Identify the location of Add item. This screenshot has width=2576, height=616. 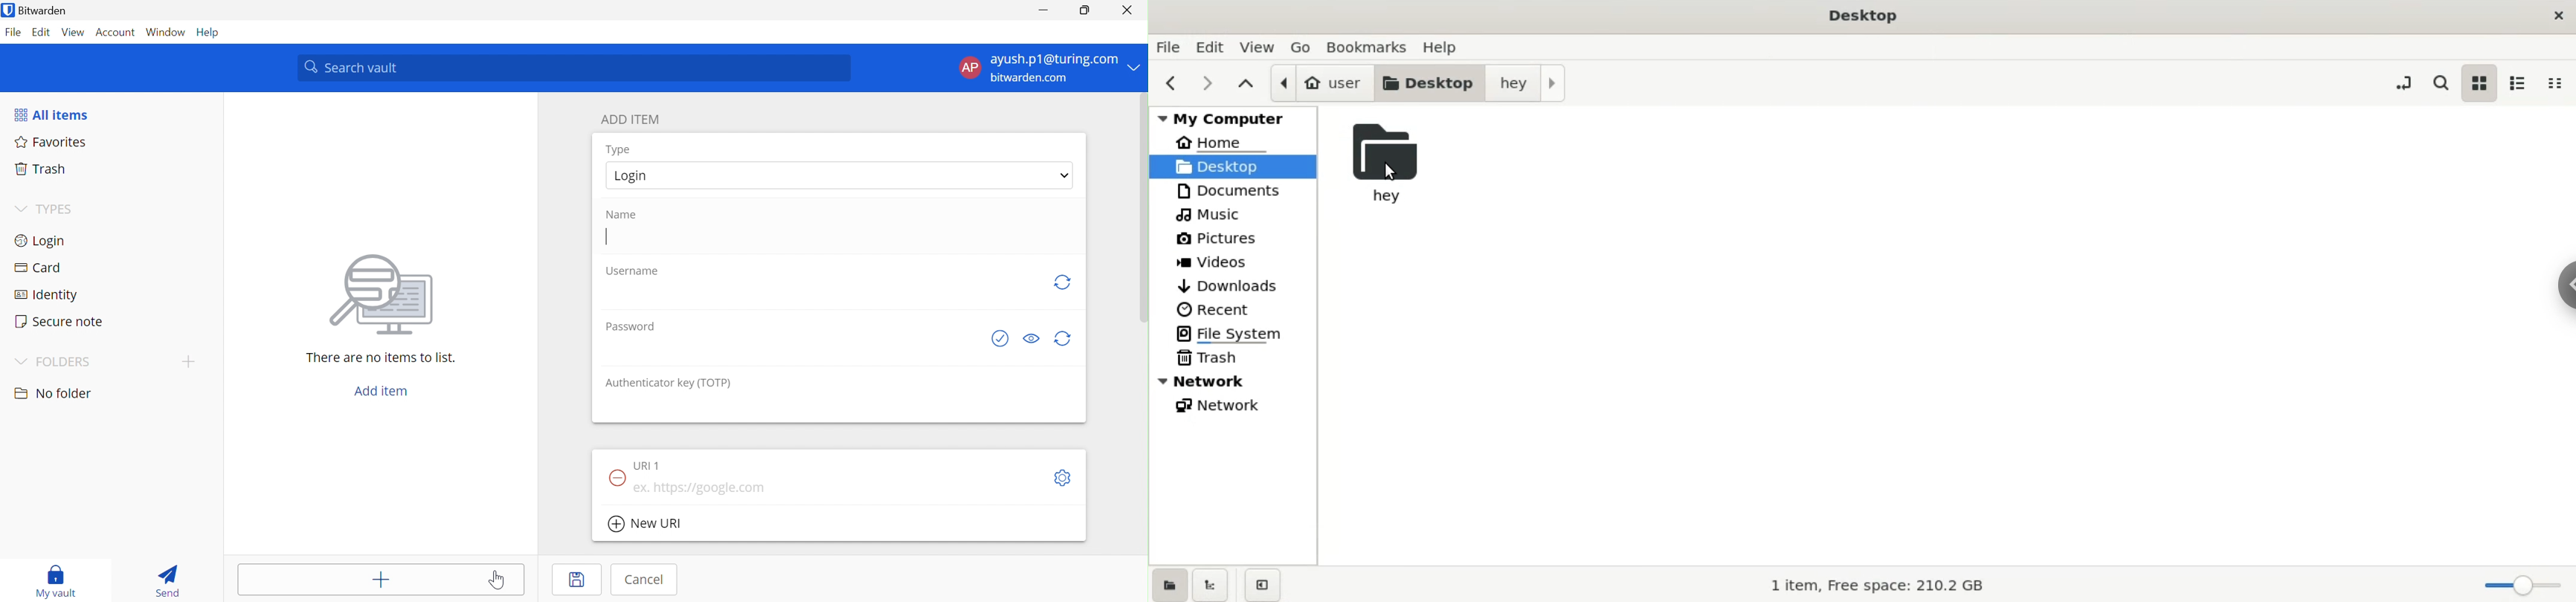
(382, 581).